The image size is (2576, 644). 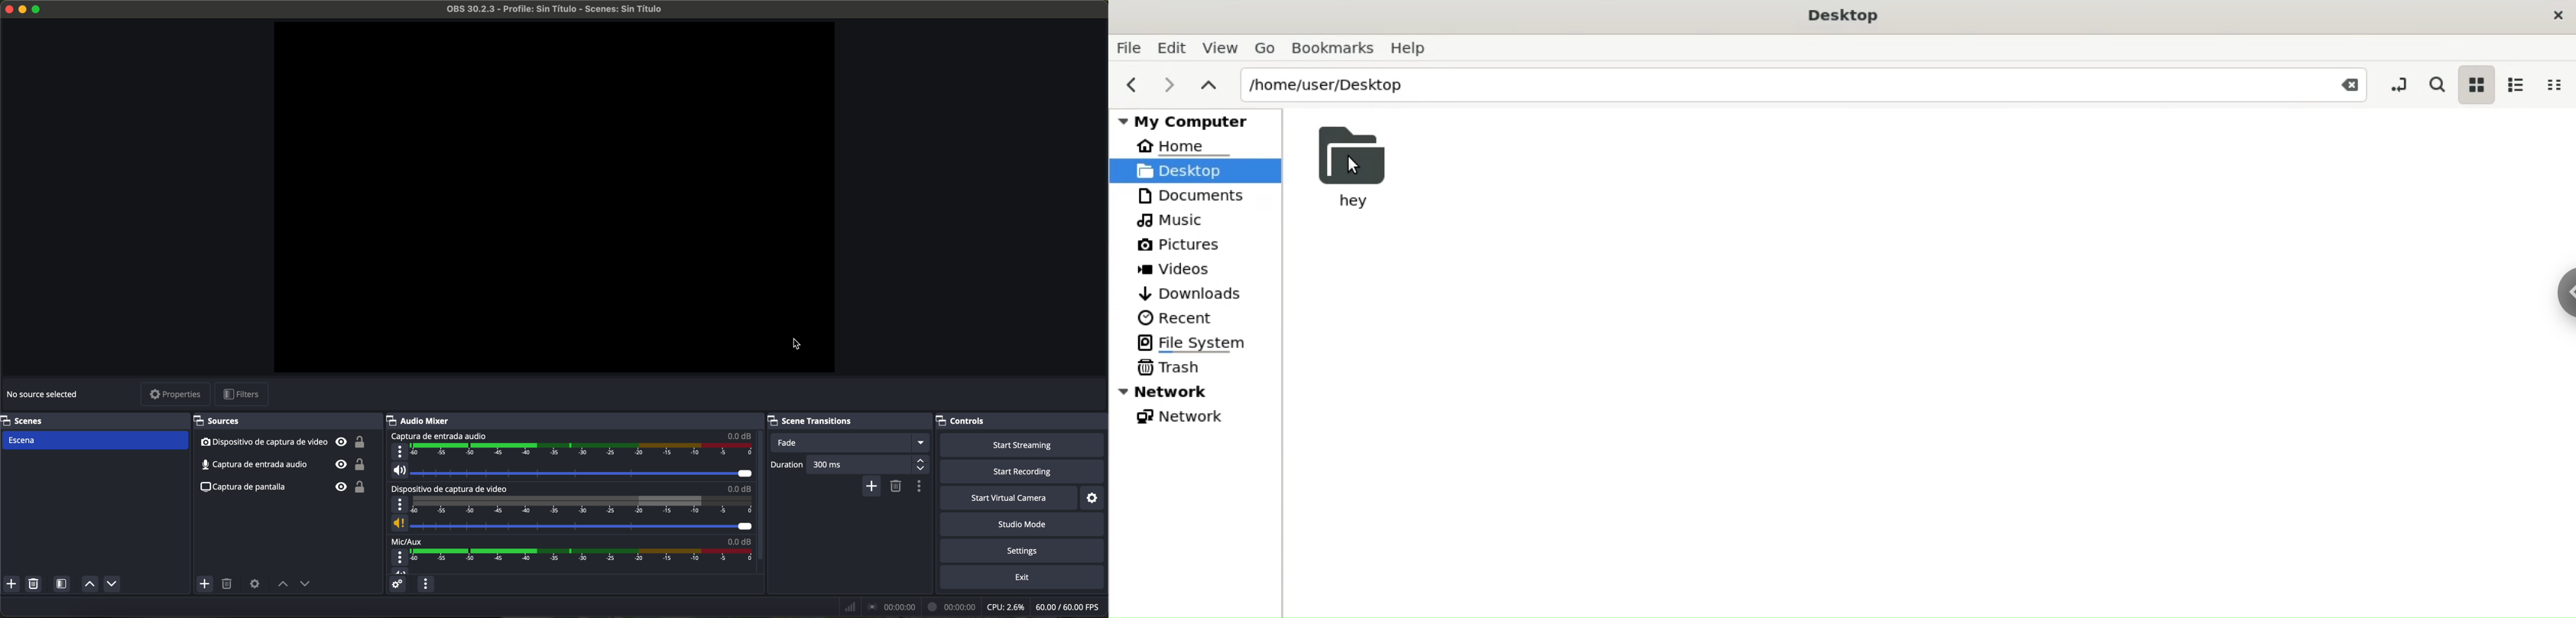 What do you see at coordinates (797, 343) in the screenshot?
I see `cursor` at bounding box center [797, 343].